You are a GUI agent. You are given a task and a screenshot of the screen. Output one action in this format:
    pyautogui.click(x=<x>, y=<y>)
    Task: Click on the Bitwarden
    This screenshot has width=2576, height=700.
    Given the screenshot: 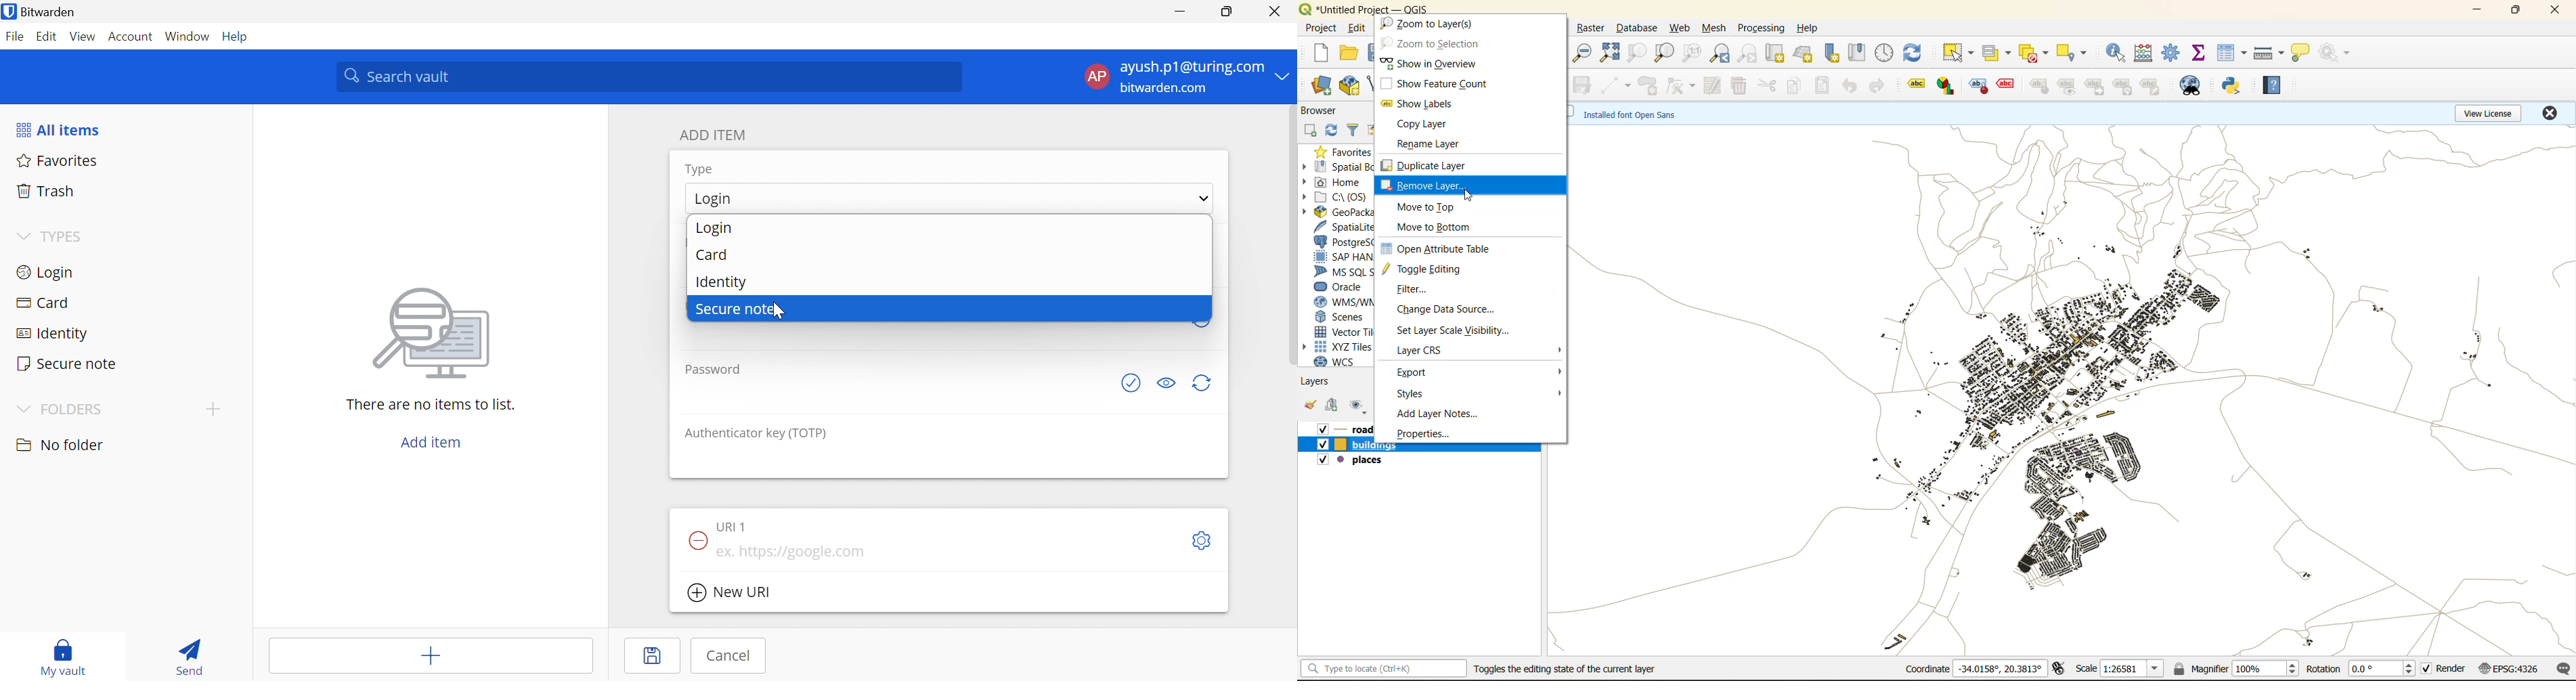 What is the action you would take?
    pyautogui.click(x=58, y=12)
    